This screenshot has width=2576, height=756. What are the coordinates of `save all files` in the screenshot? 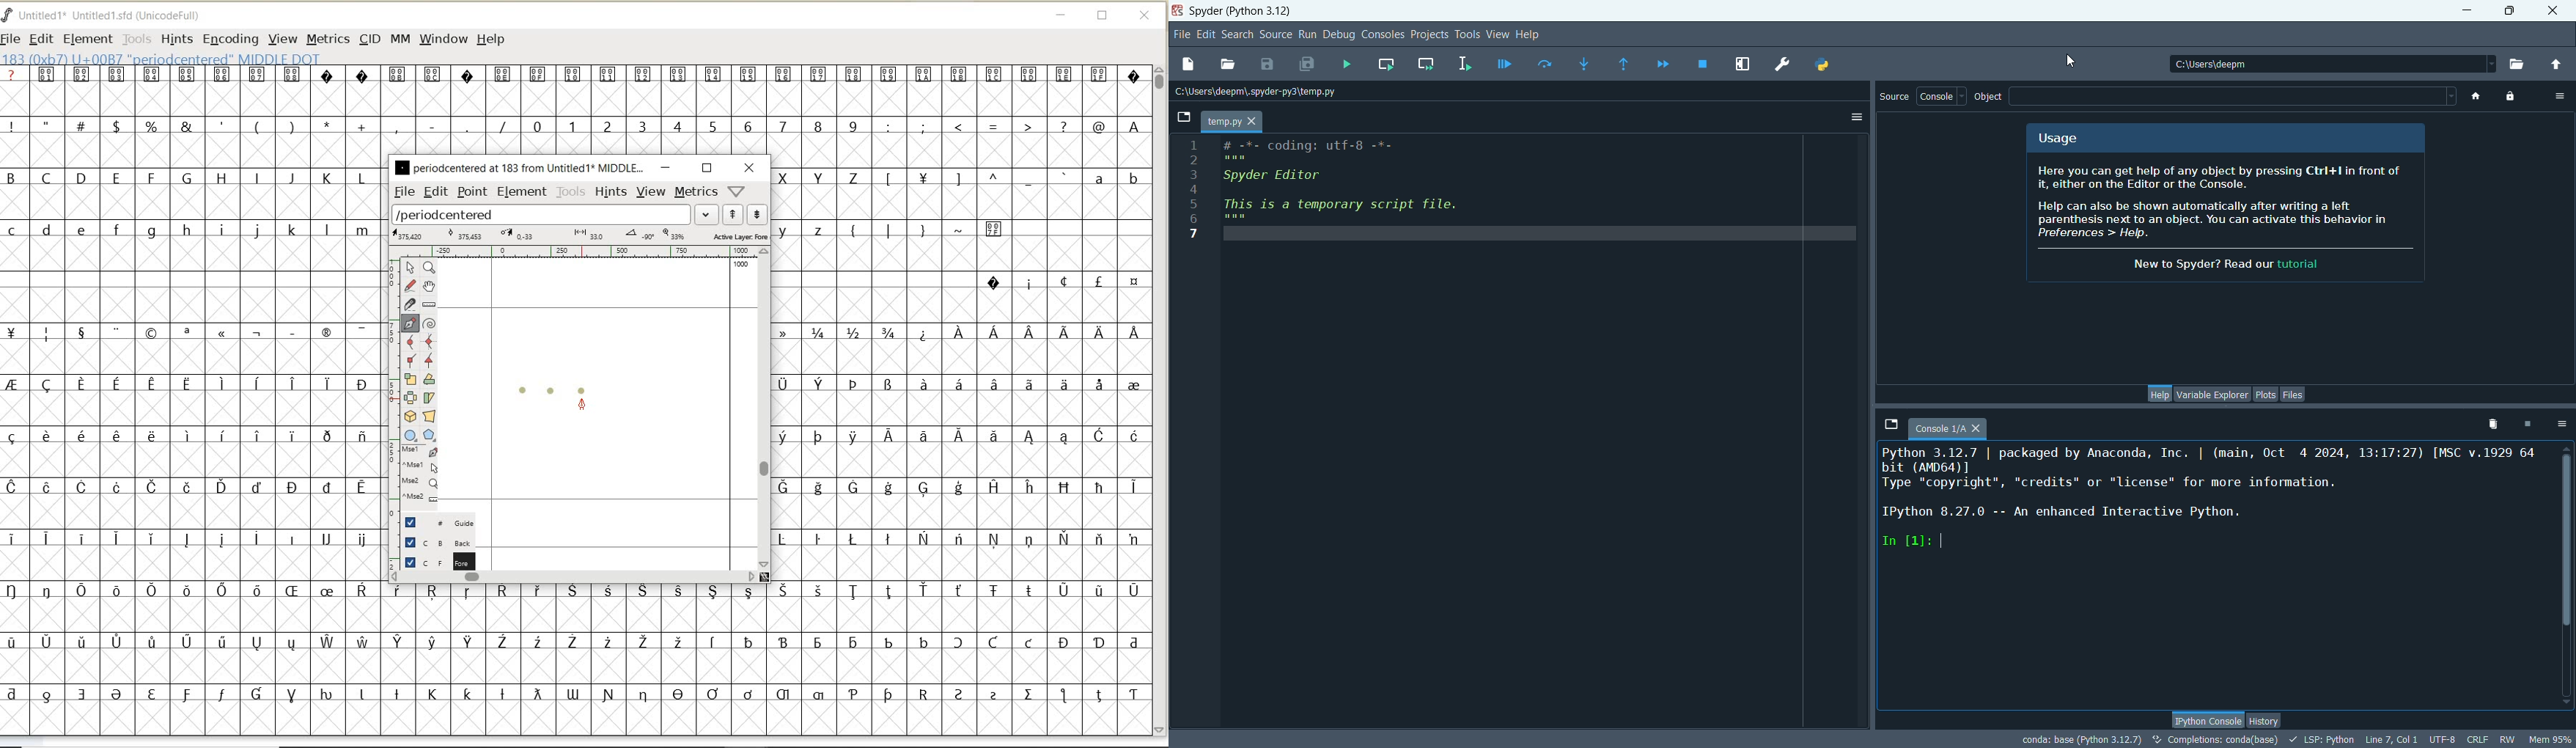 It's located at (1308, 63).